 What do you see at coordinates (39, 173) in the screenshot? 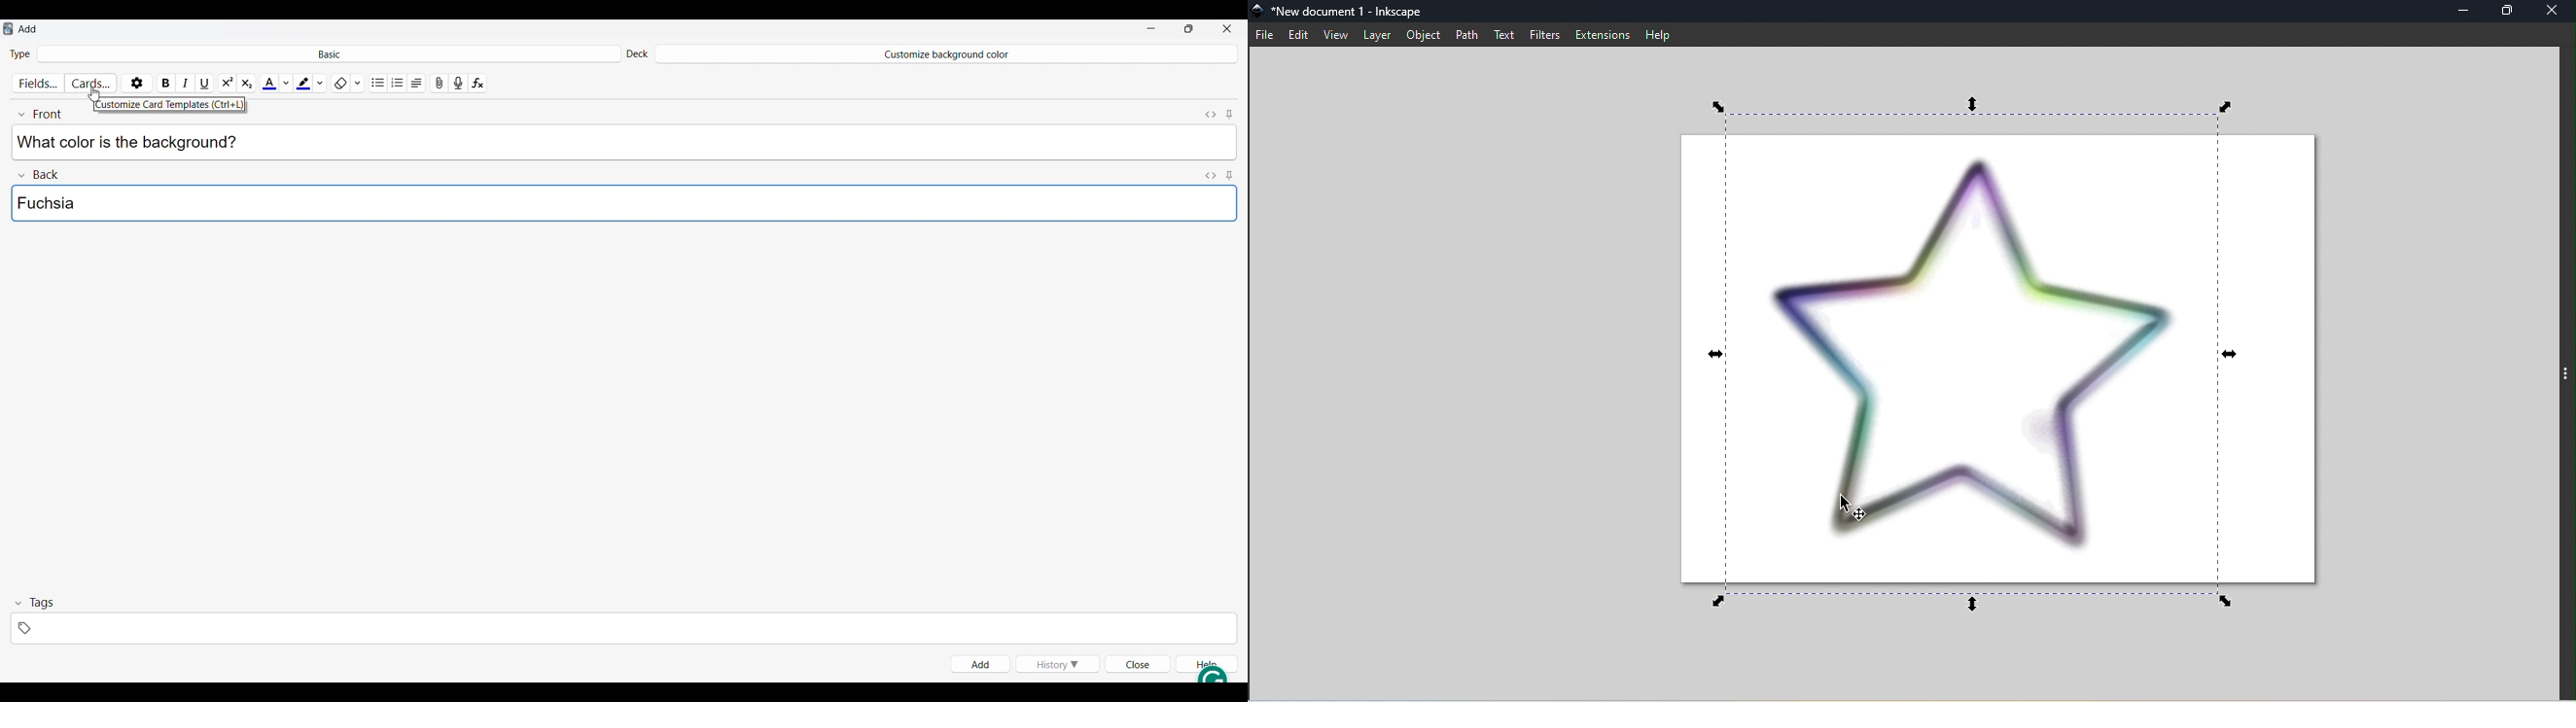
I see `Collapse Back field` at bounding box center [39, 173].